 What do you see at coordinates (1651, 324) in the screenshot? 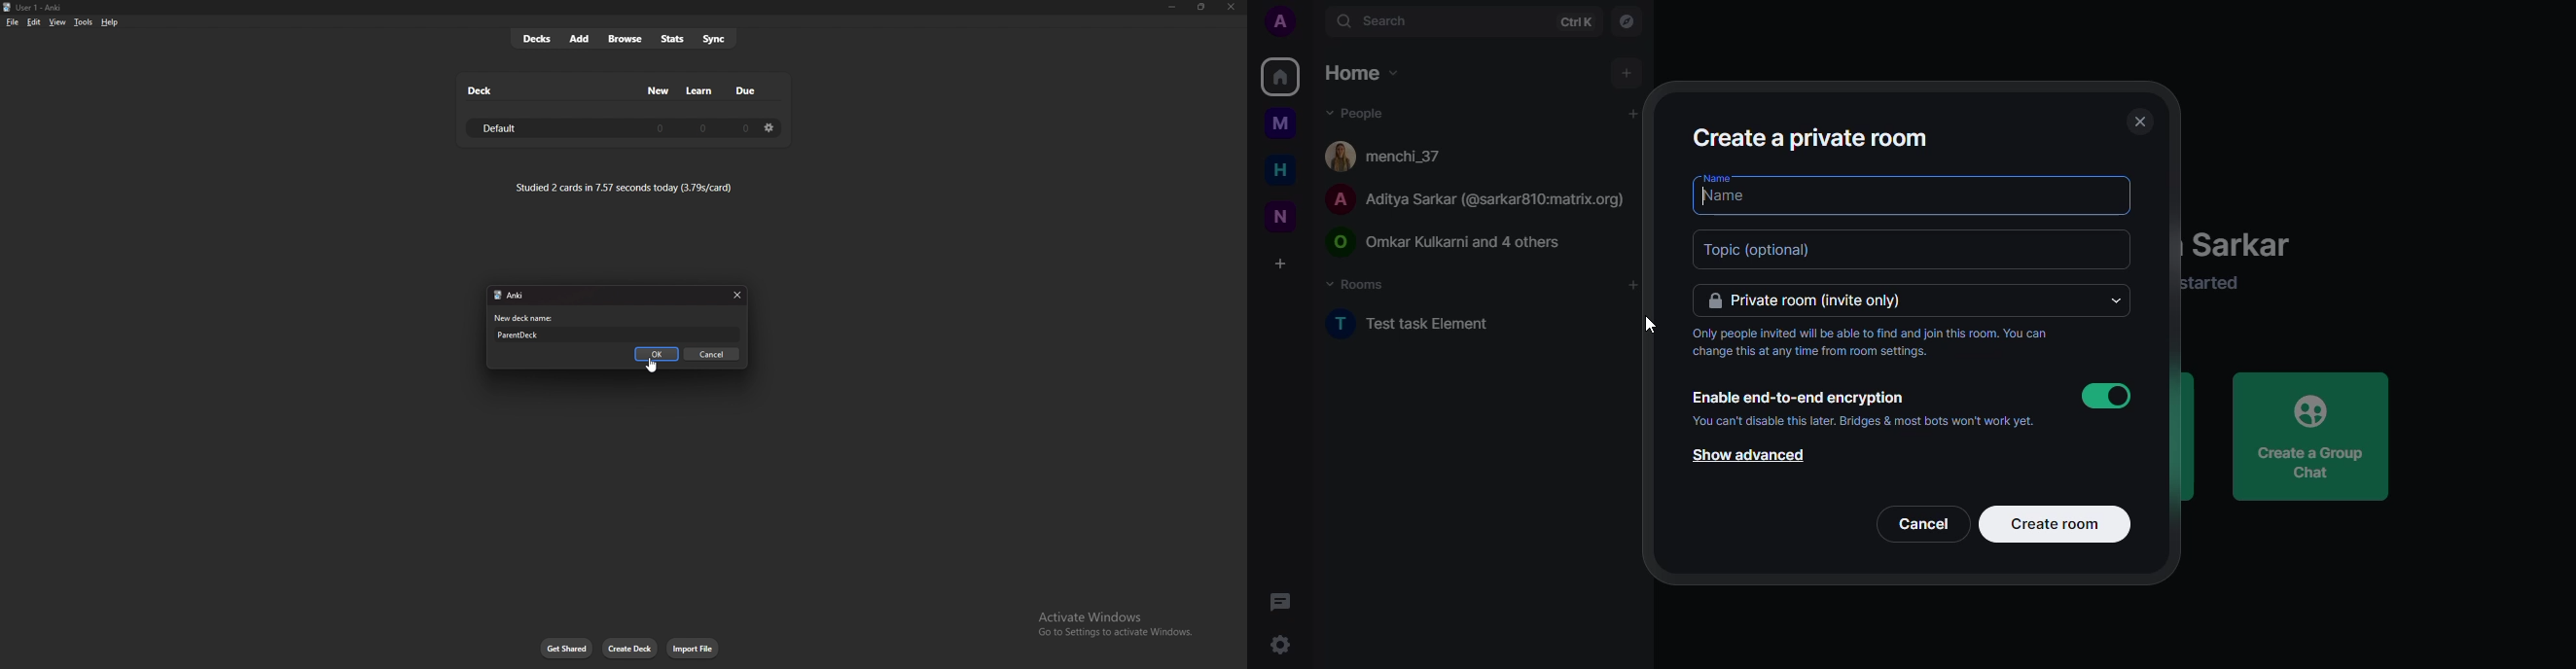
I see `cursor` at bounding box center [1651, 324].